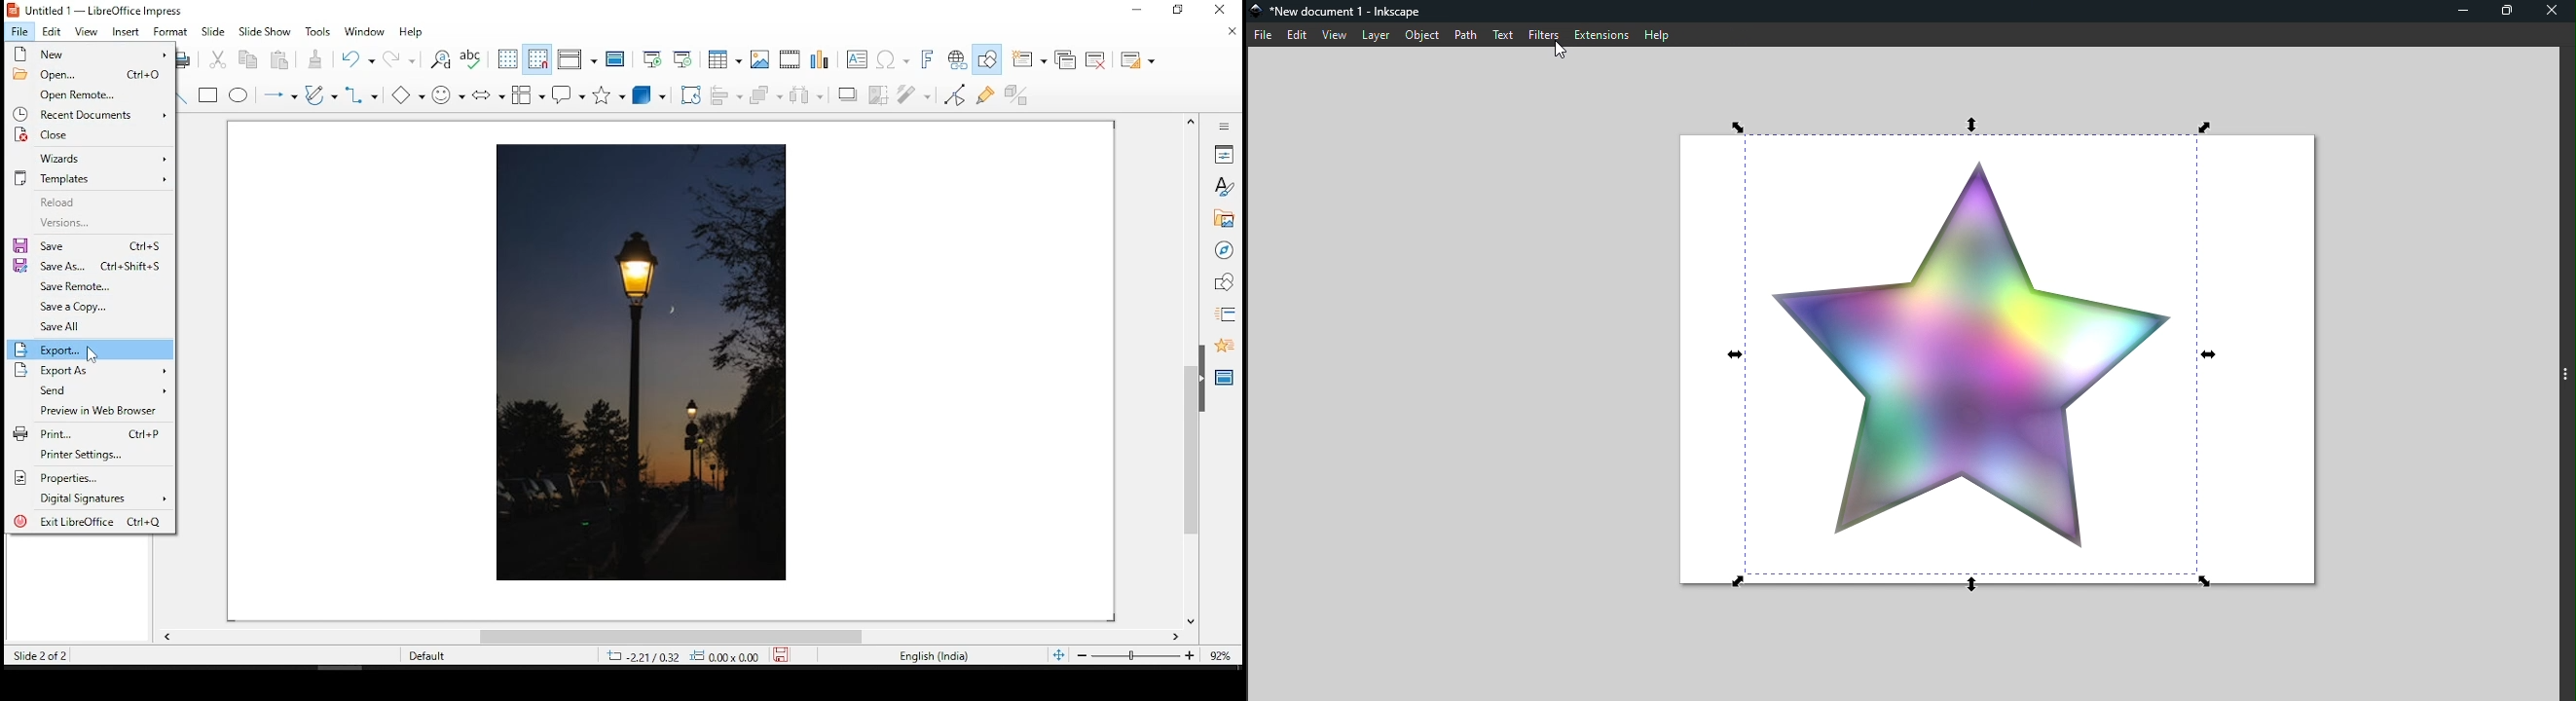 The image size is (2576, 728). Describe the element at coordinates (127, 32) in the screenshot. I see `insert` at that location.